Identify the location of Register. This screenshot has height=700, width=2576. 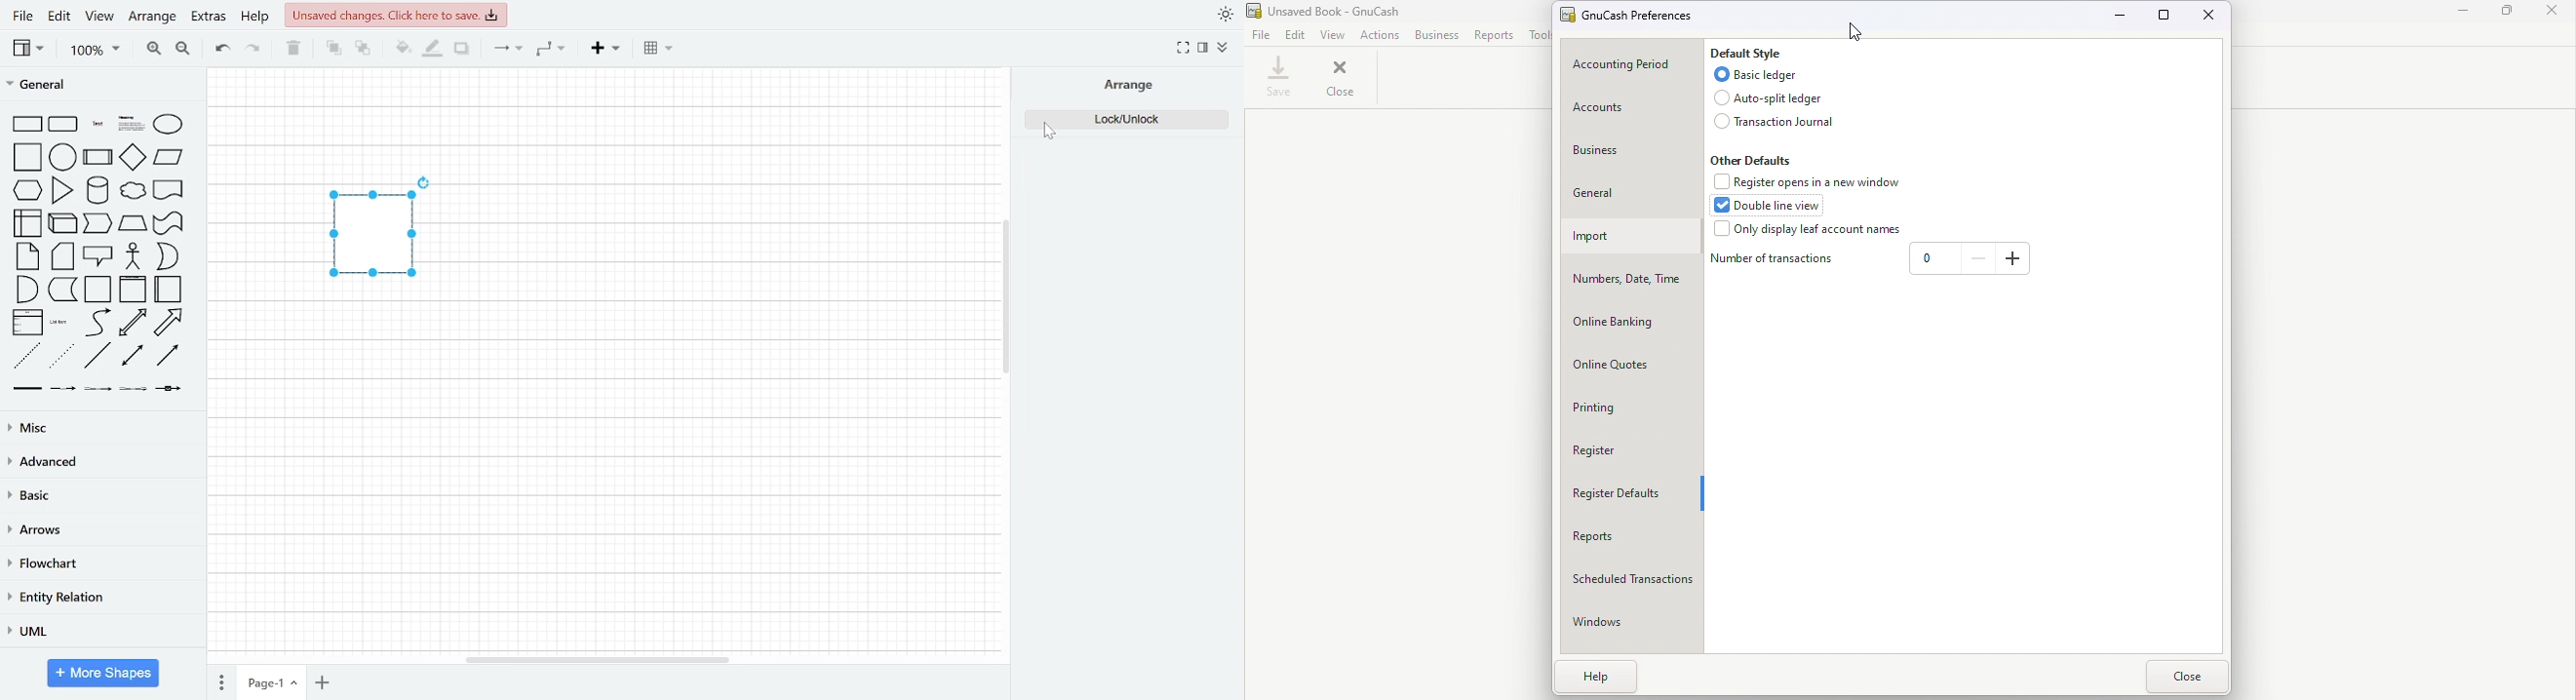
(1631, 450).